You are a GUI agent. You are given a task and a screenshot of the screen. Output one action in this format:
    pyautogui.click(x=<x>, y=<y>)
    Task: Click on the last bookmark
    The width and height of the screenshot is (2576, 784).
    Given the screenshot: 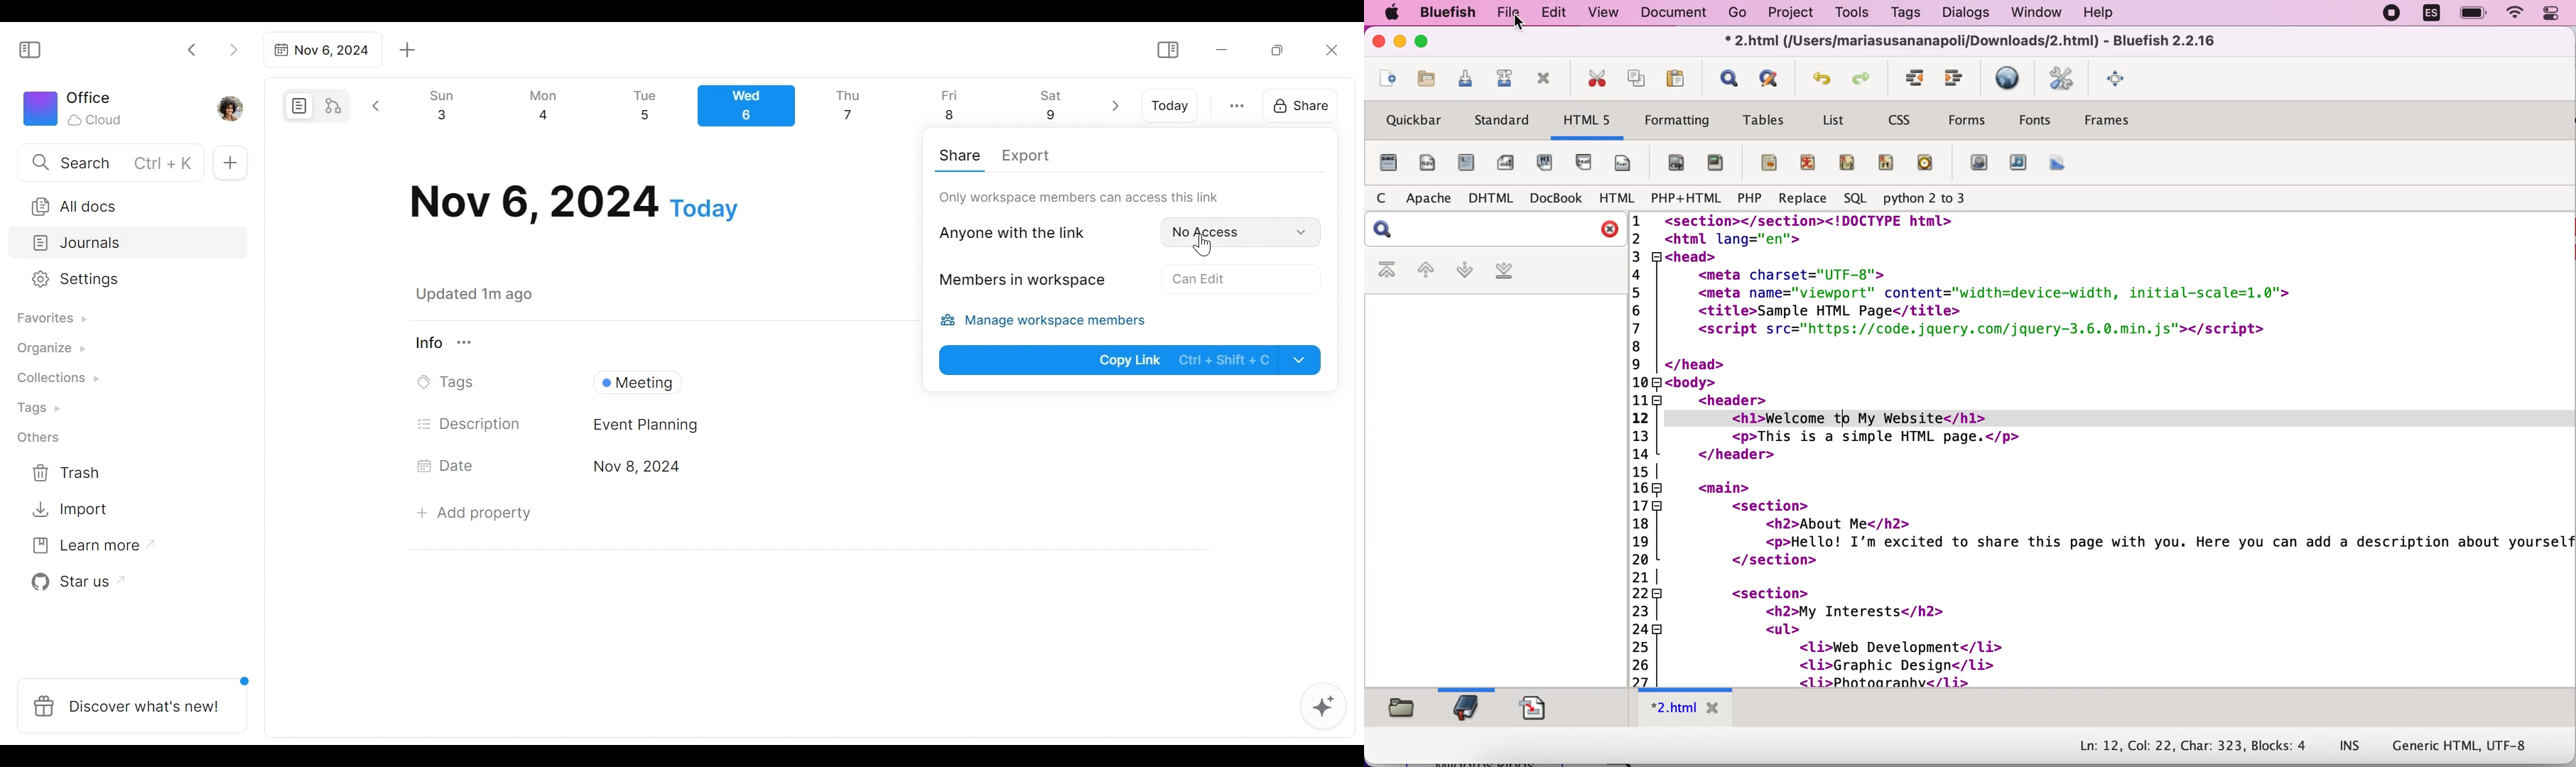 What is the action you would take?
    pyautogui.click(x=1513, y=271)
    